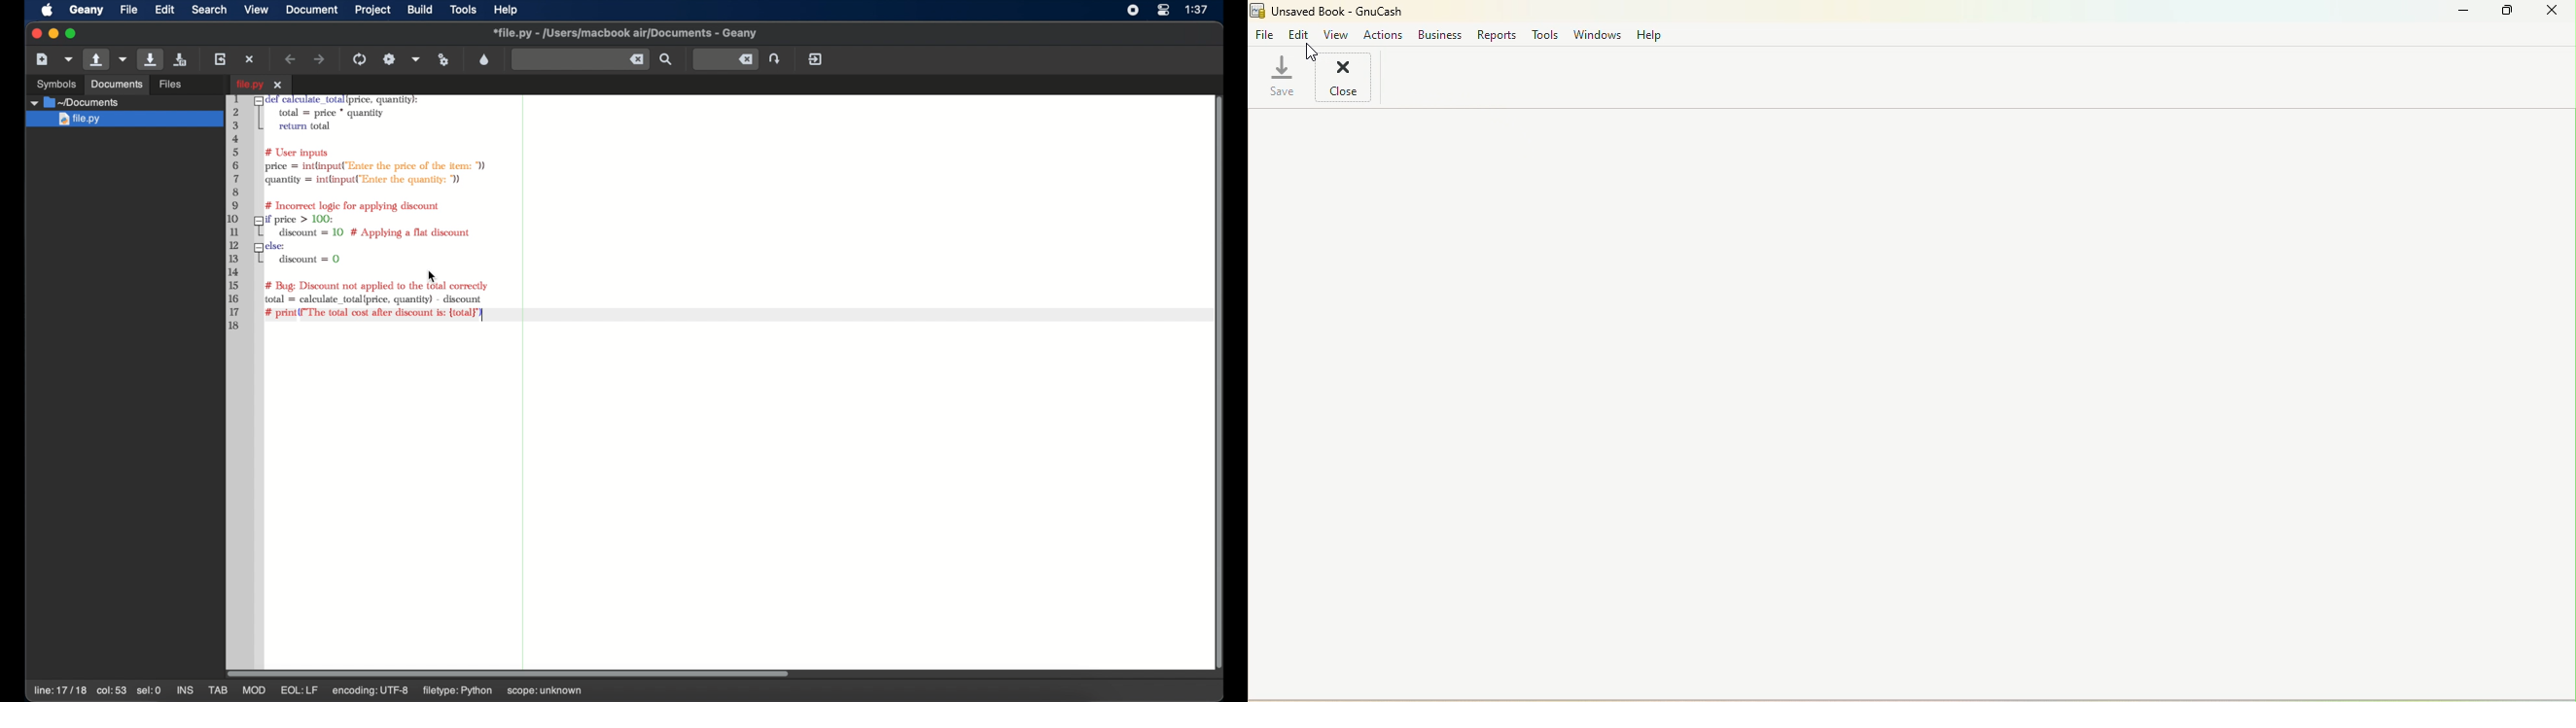  I want to click on build, so click(421, 8).